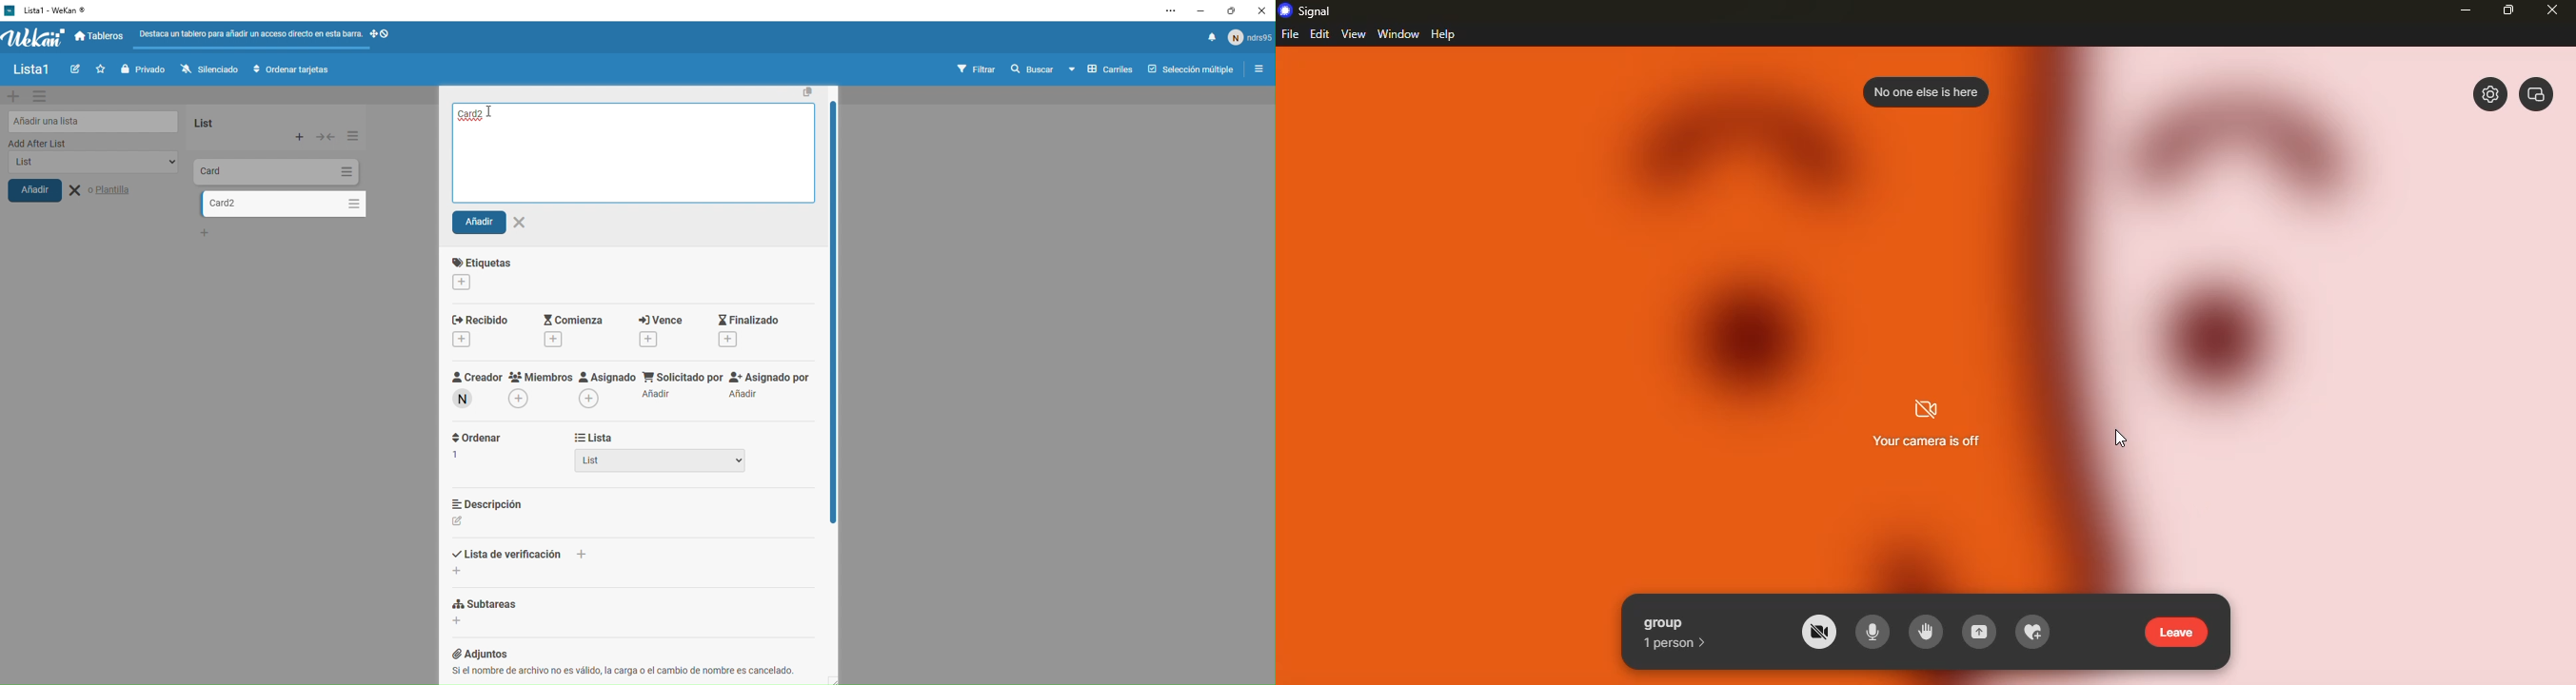 The image size is (2576, 700). I want to click on group, so click(1665, 622).